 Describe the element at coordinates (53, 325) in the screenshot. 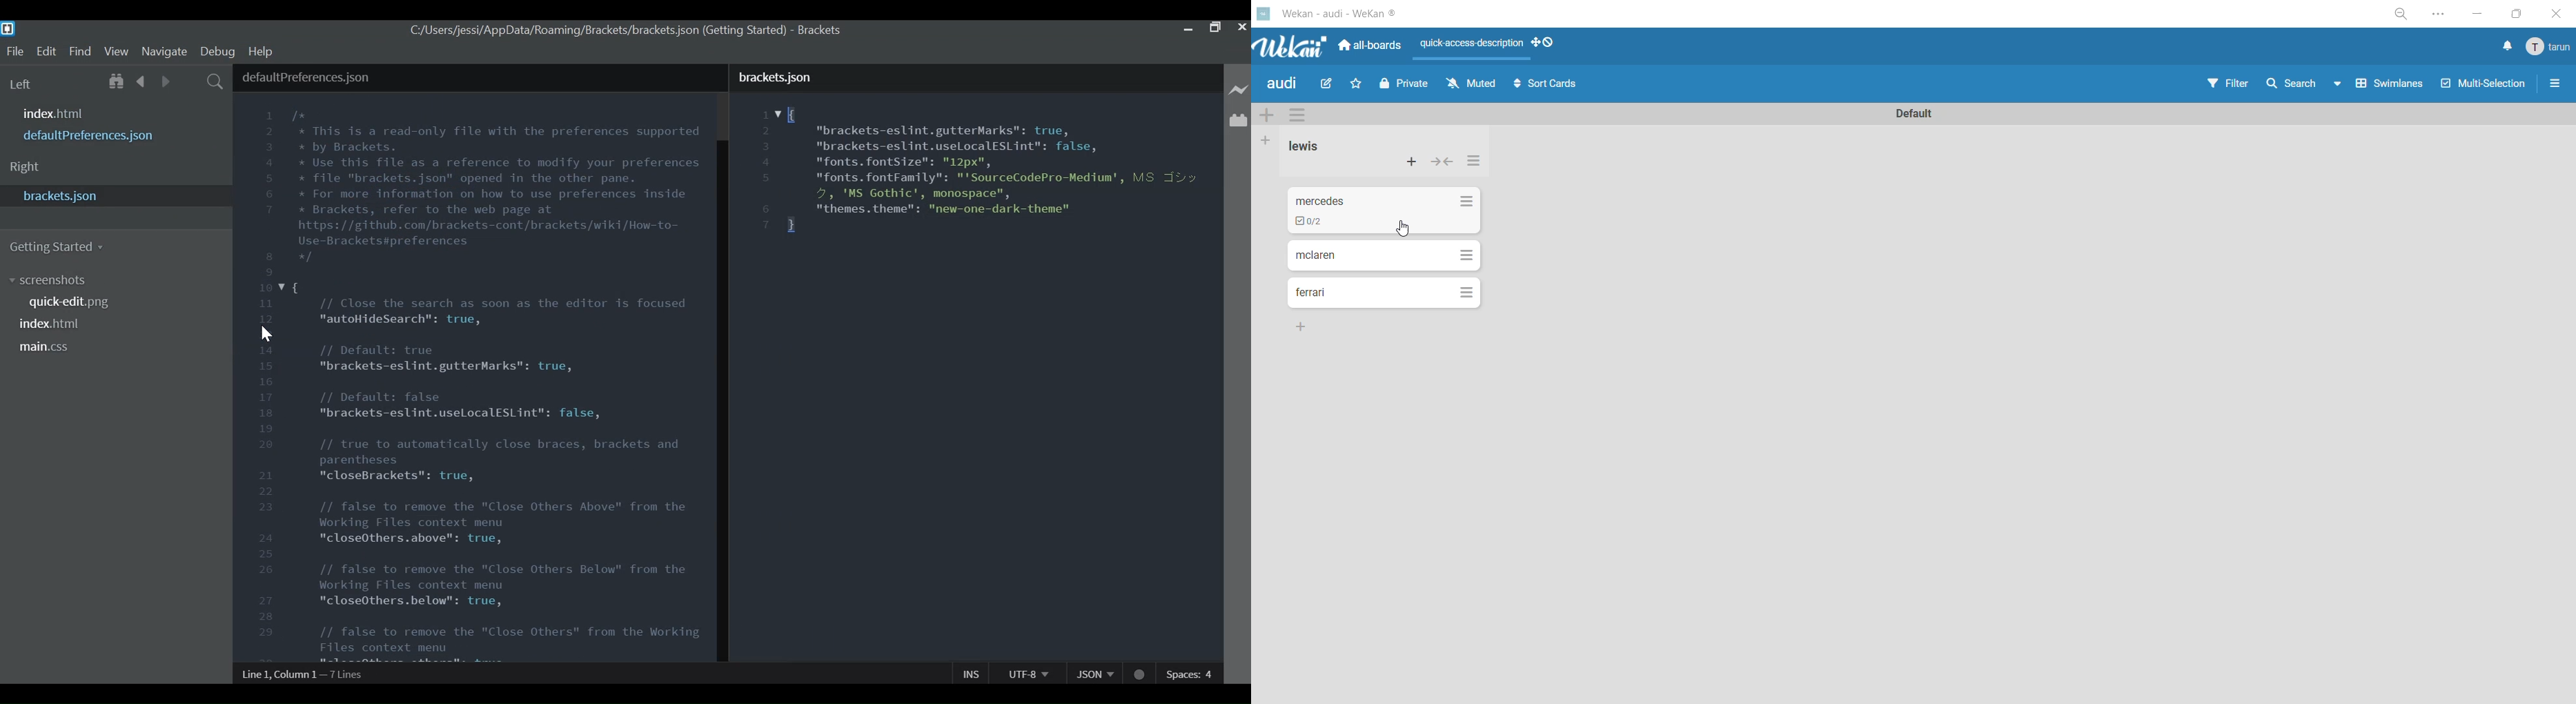

I see `index.html` at that location.